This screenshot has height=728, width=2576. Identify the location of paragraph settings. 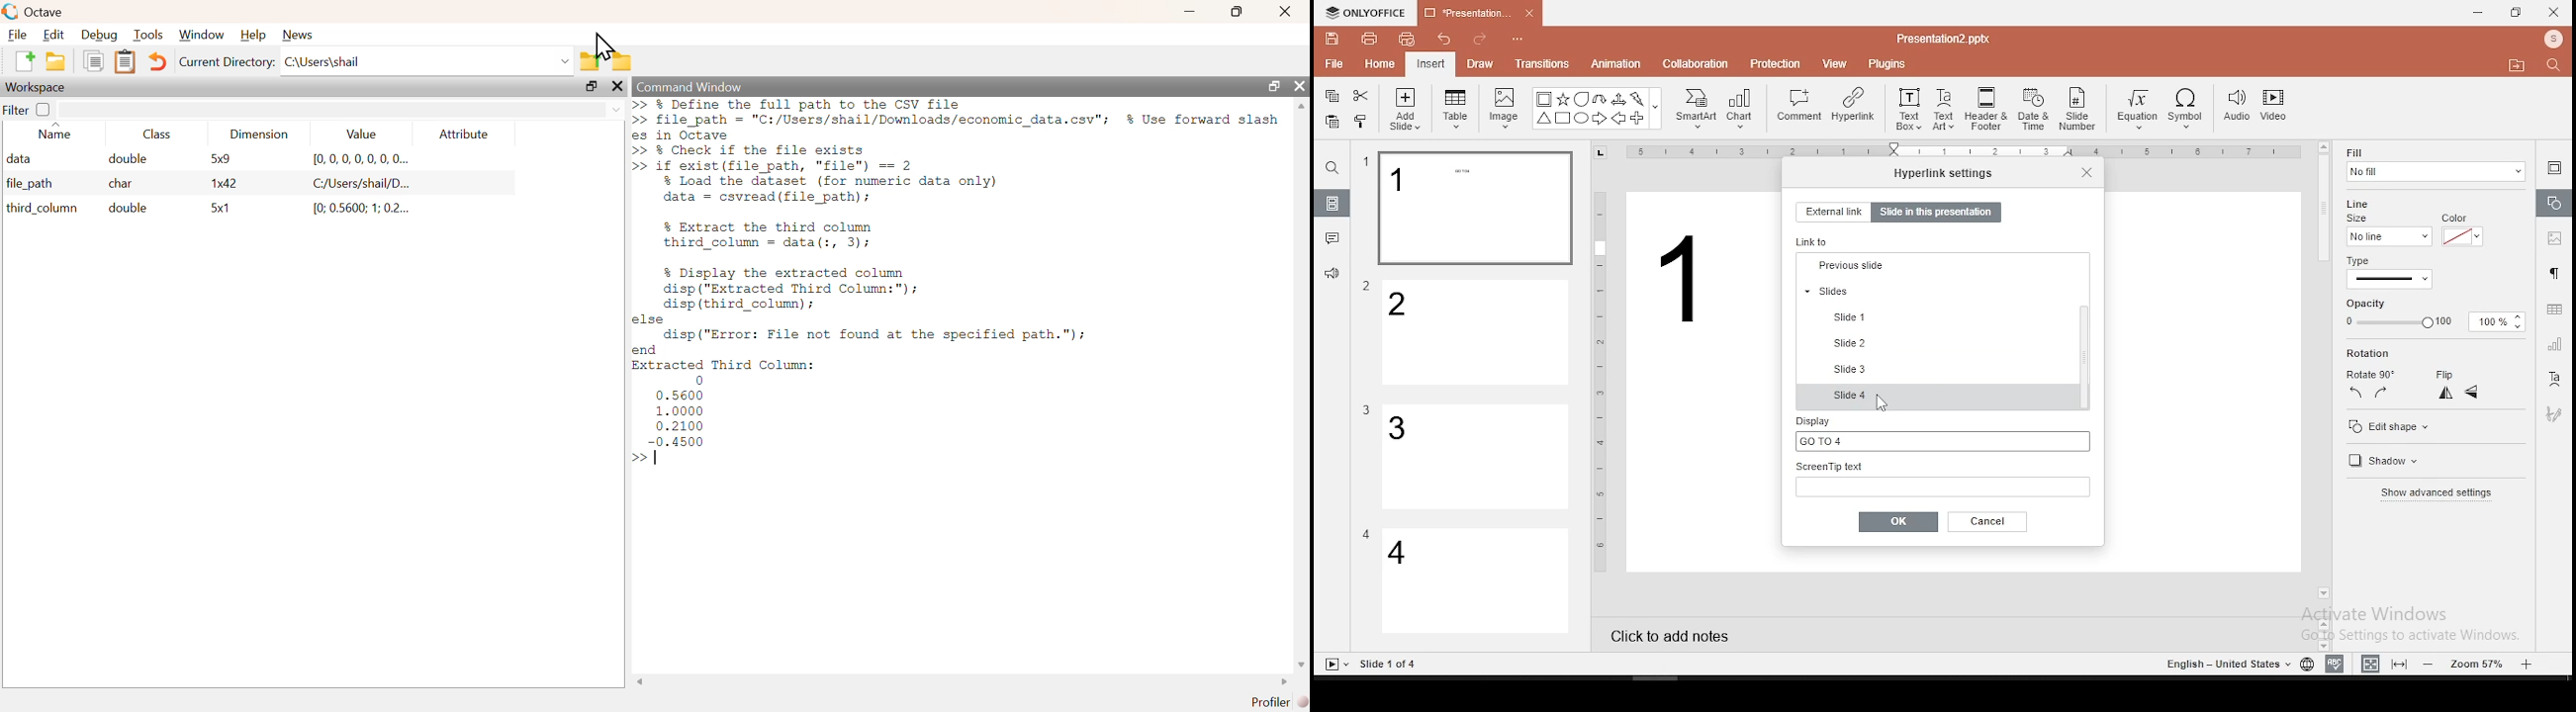
(2552, 271).